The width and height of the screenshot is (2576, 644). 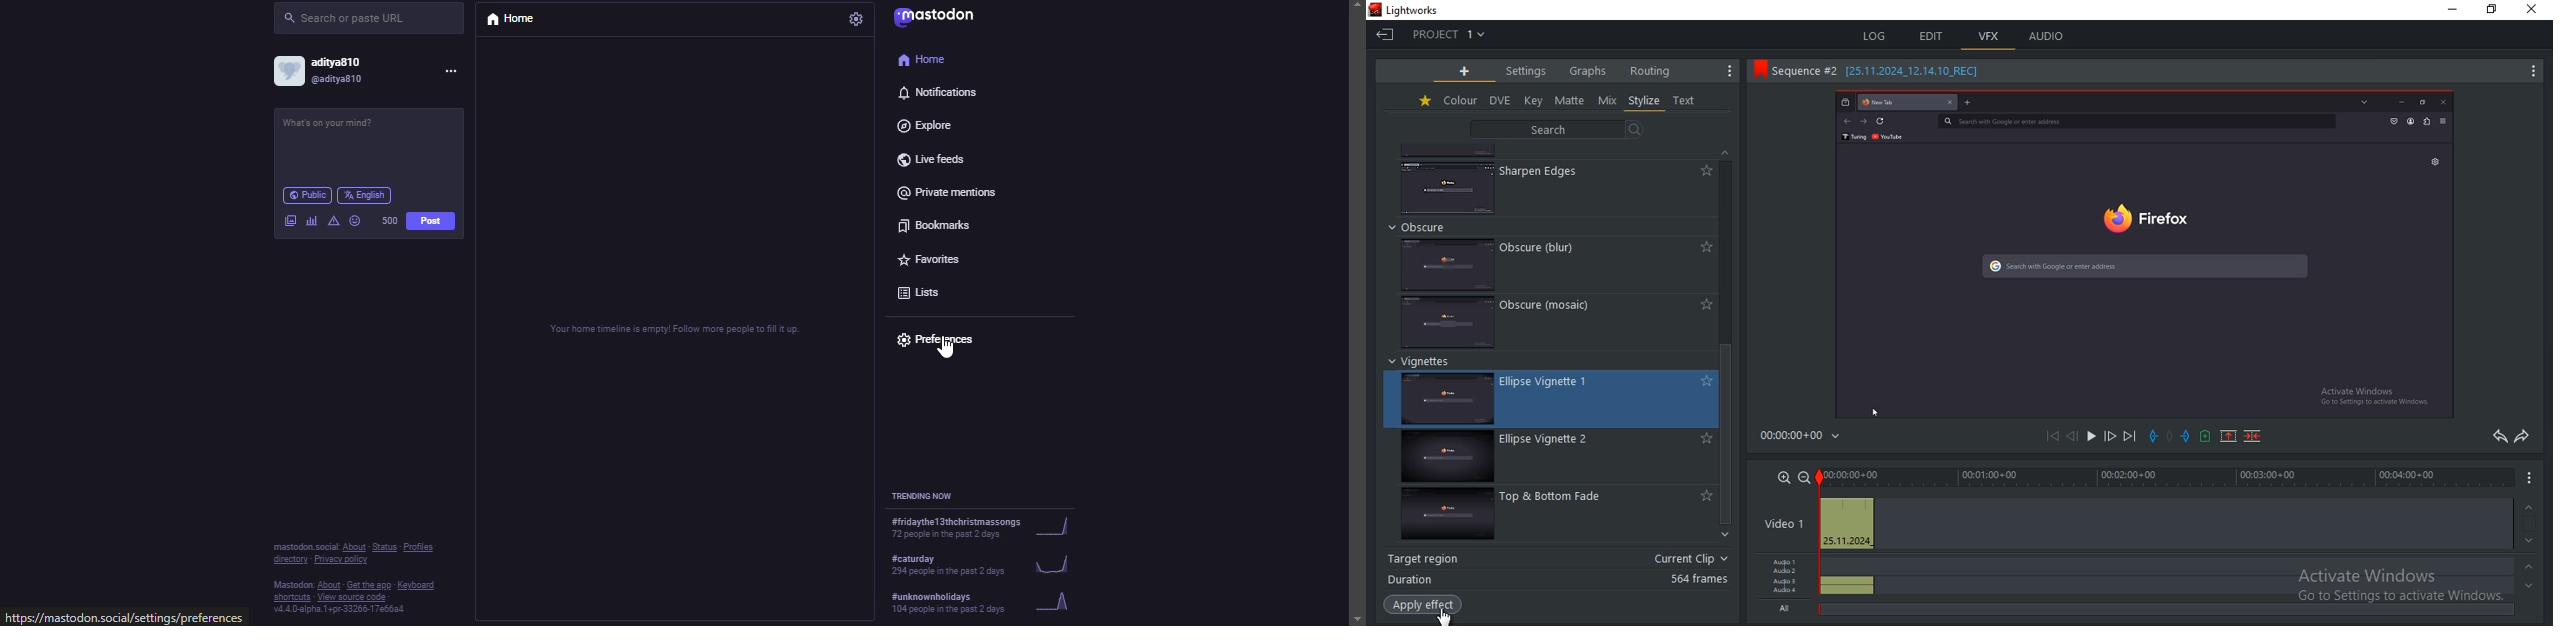 I want to click on undo, so click(x=2495, y=437).